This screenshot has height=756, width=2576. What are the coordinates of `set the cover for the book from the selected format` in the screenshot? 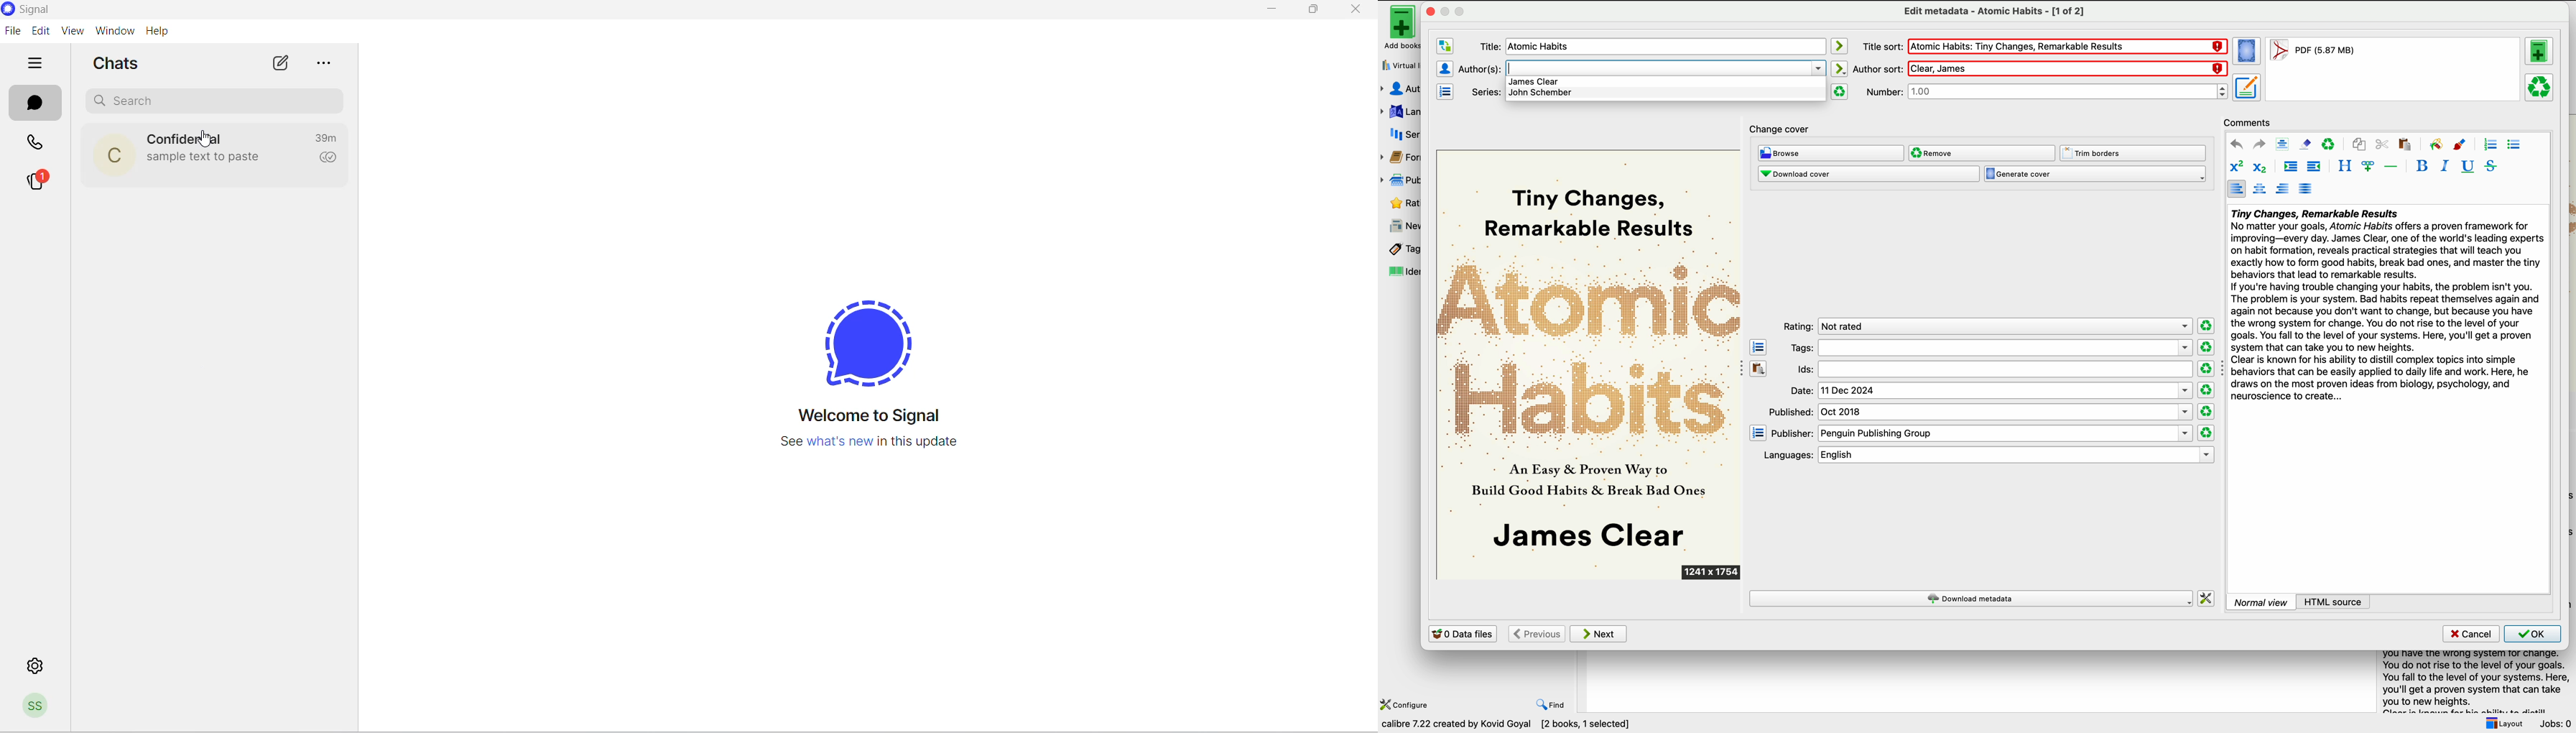 It's located at (2247, 52).